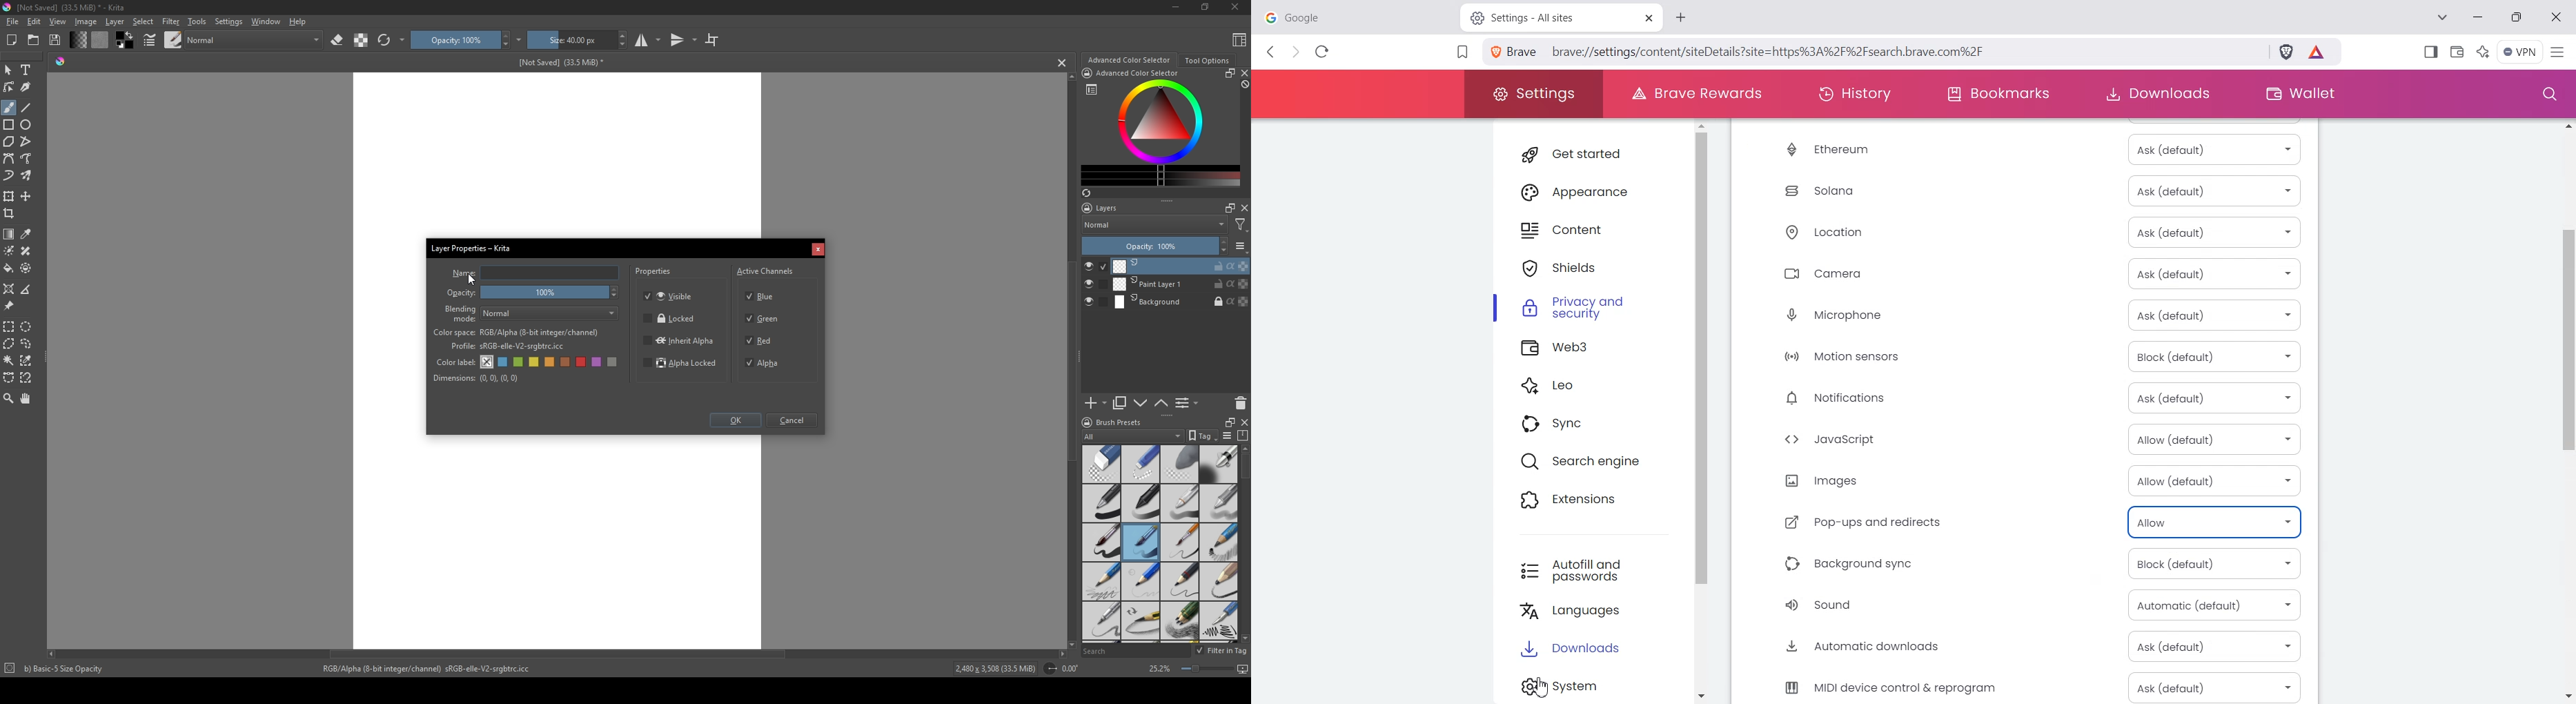 The width and height of the screenshot is (2576, 728). I want to click on brown, so click(567, 362).